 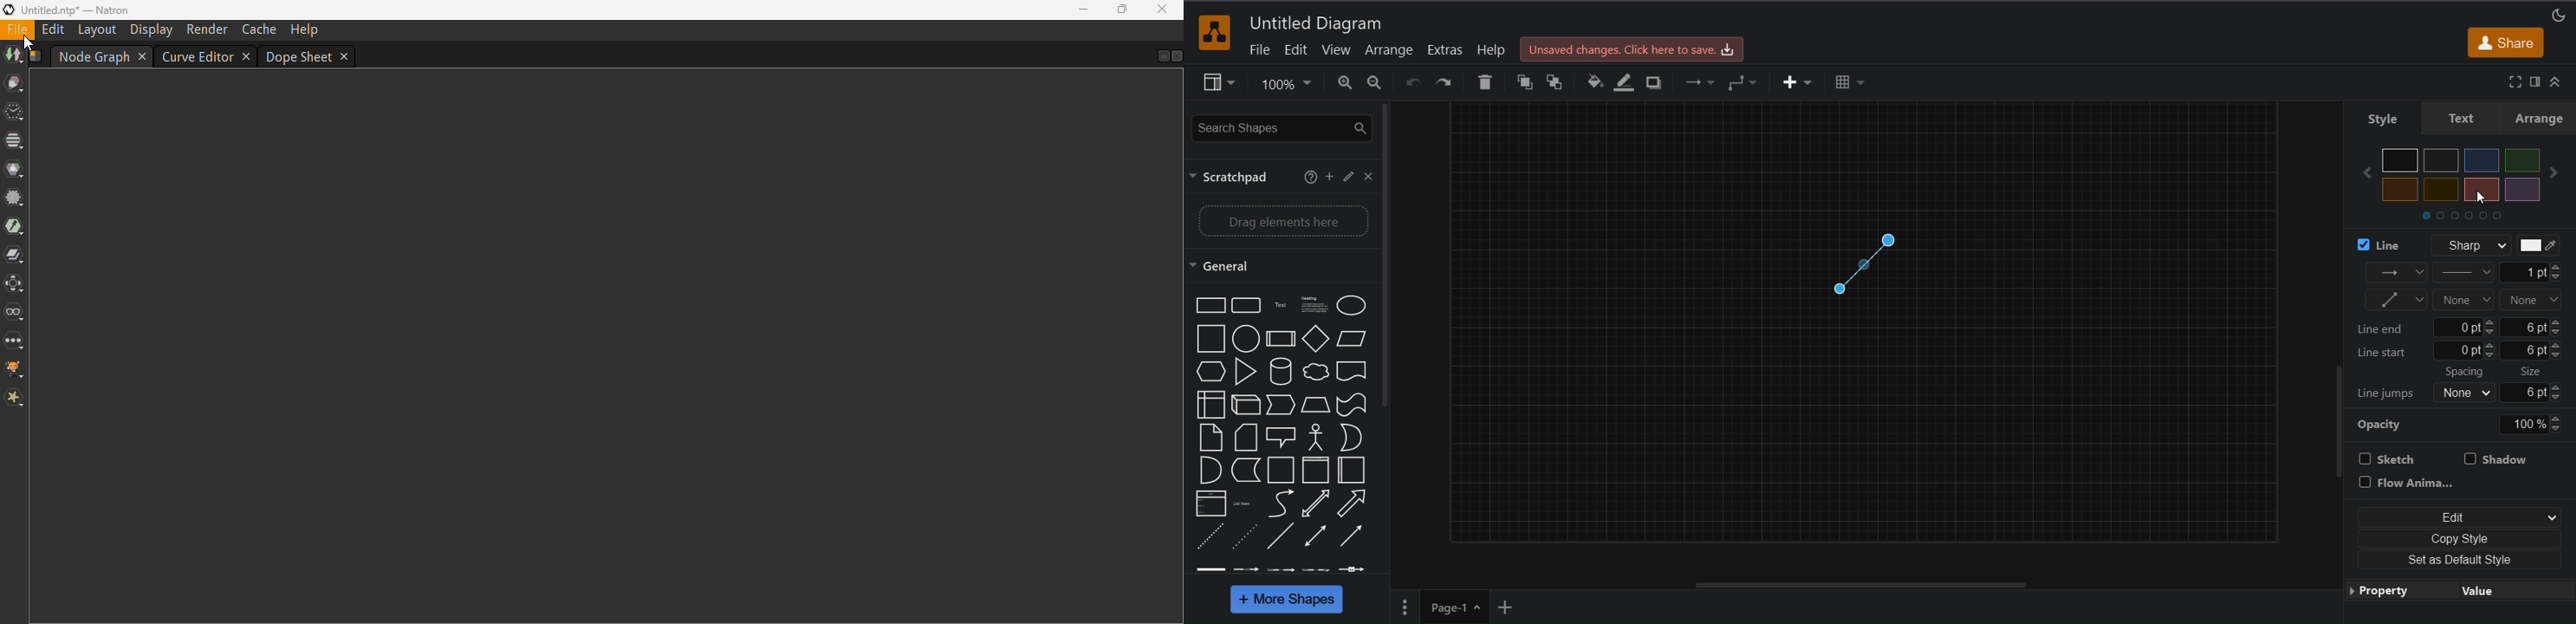 I want to click on vertical scroll bar, so click(x=1390, y=258).